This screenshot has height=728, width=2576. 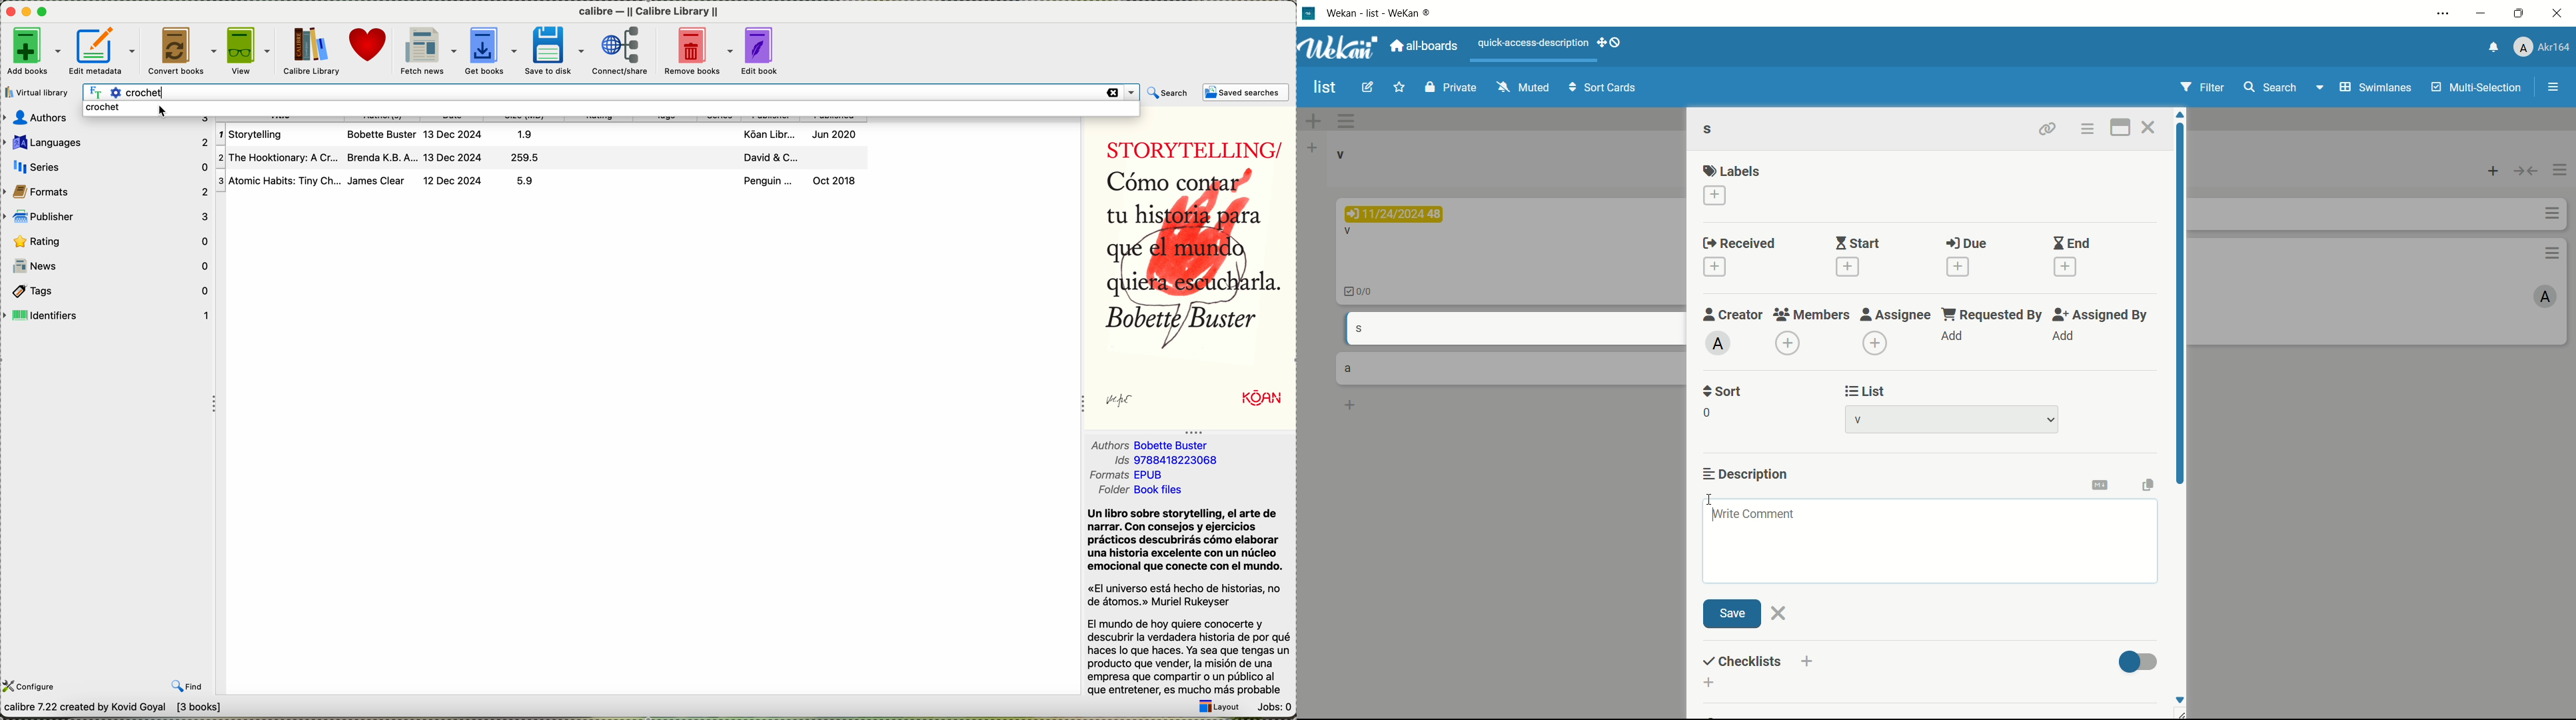 What do you see at coordinates (1081, 407) in the screenshot?
I see `collapse` at bounding box center [1081, 407].